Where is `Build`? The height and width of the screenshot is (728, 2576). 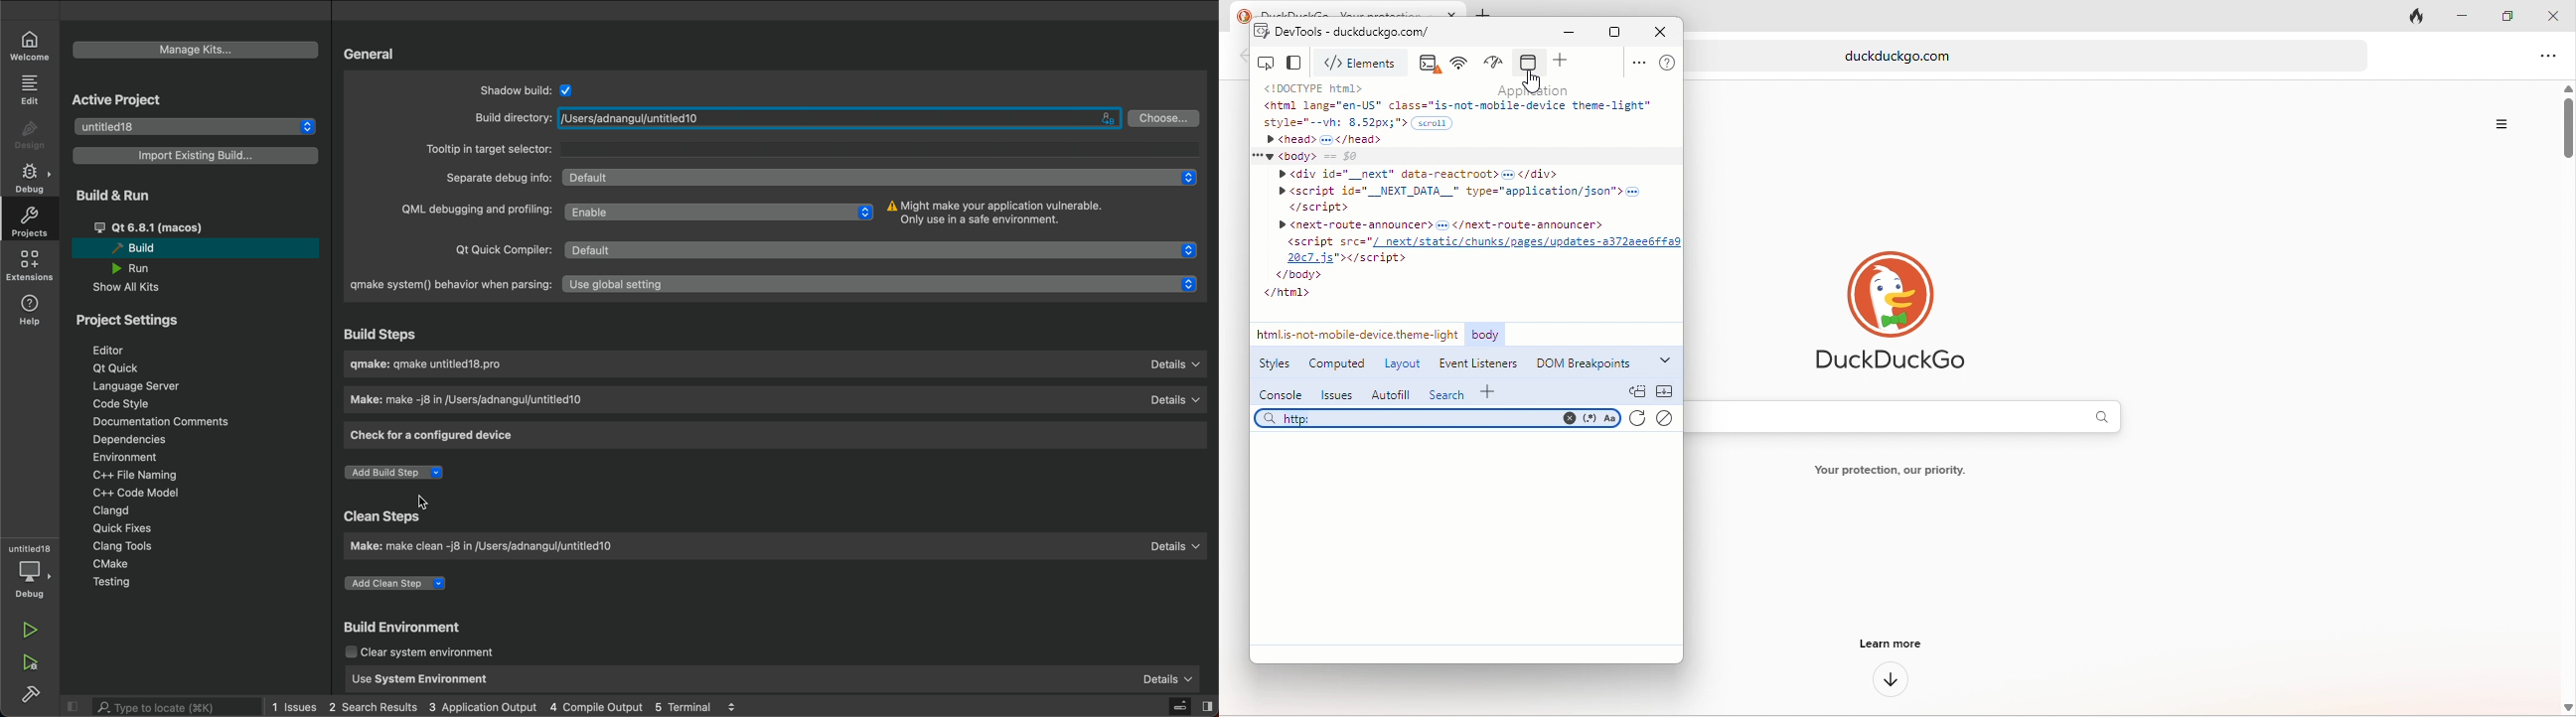 Build is located at coordinates (131, 248).